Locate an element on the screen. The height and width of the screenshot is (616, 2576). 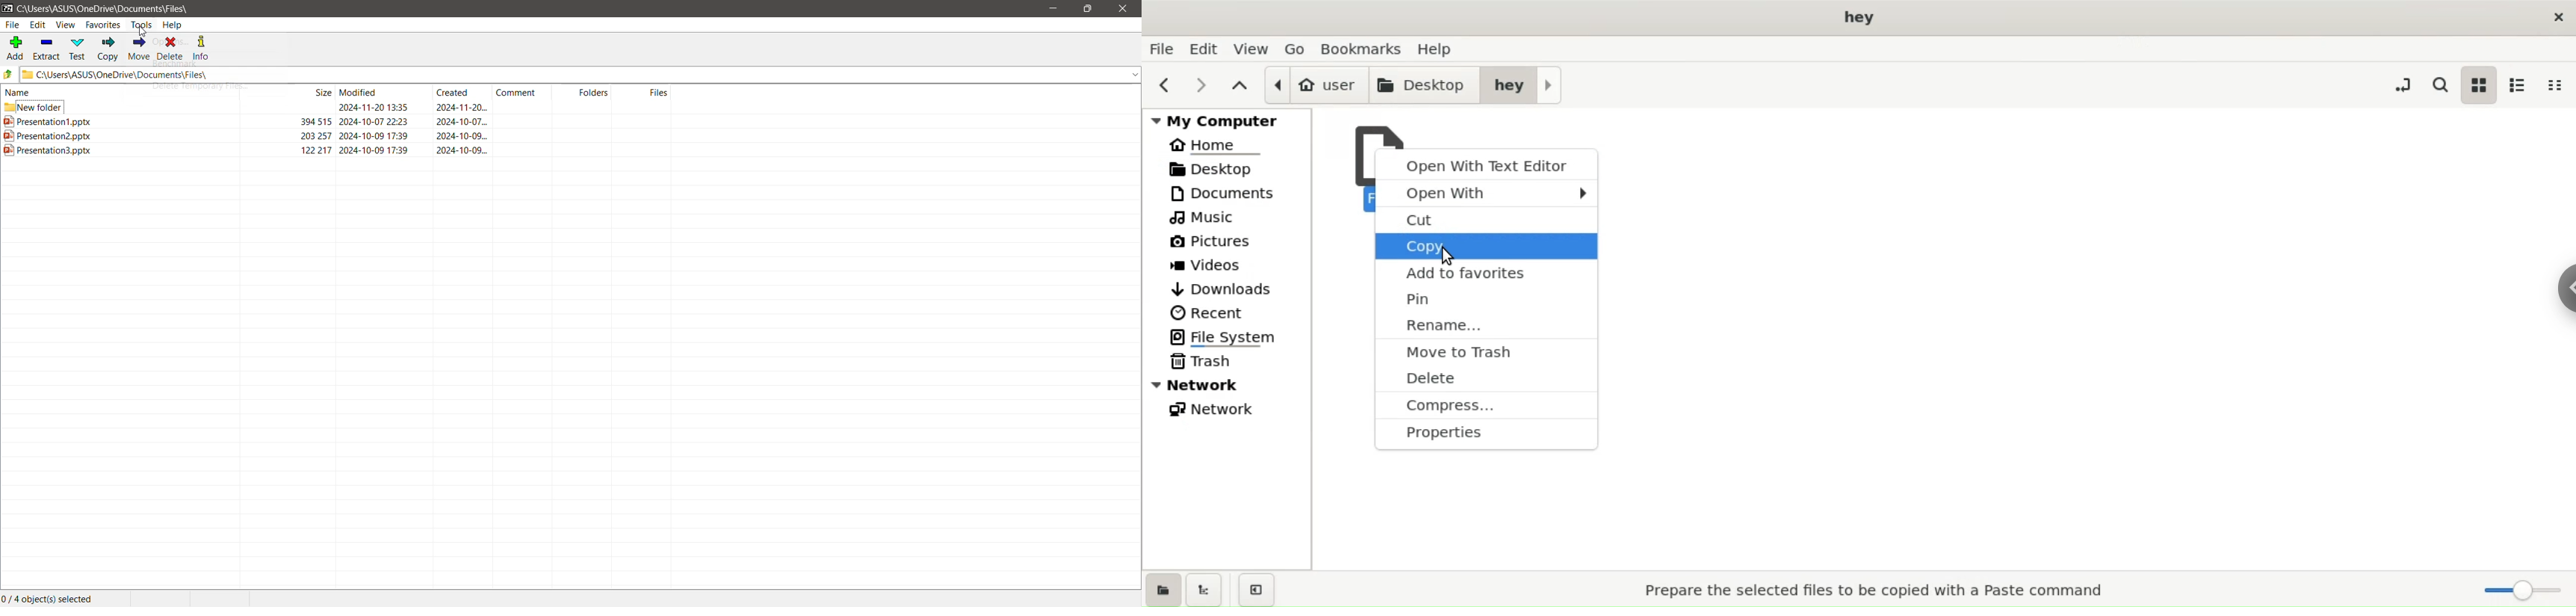
Move is located at coordinates (140, 48).